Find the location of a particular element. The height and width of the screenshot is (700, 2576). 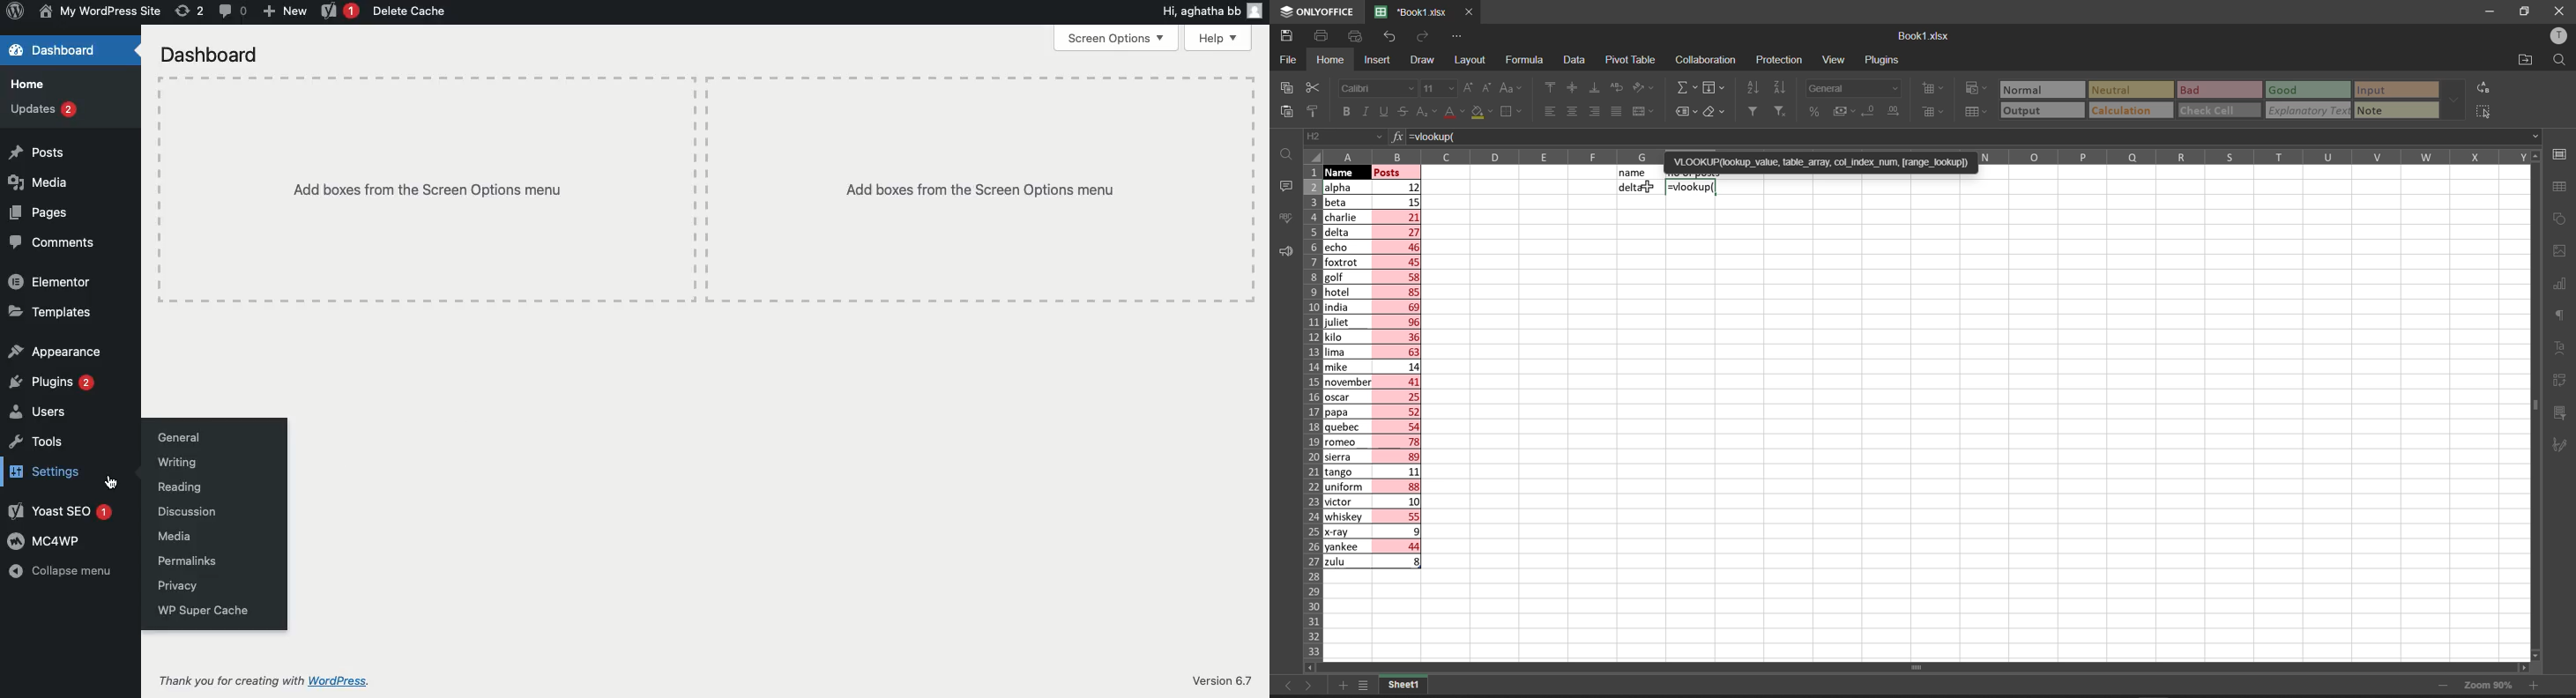

Privacy is located at coordinates (178, 586).